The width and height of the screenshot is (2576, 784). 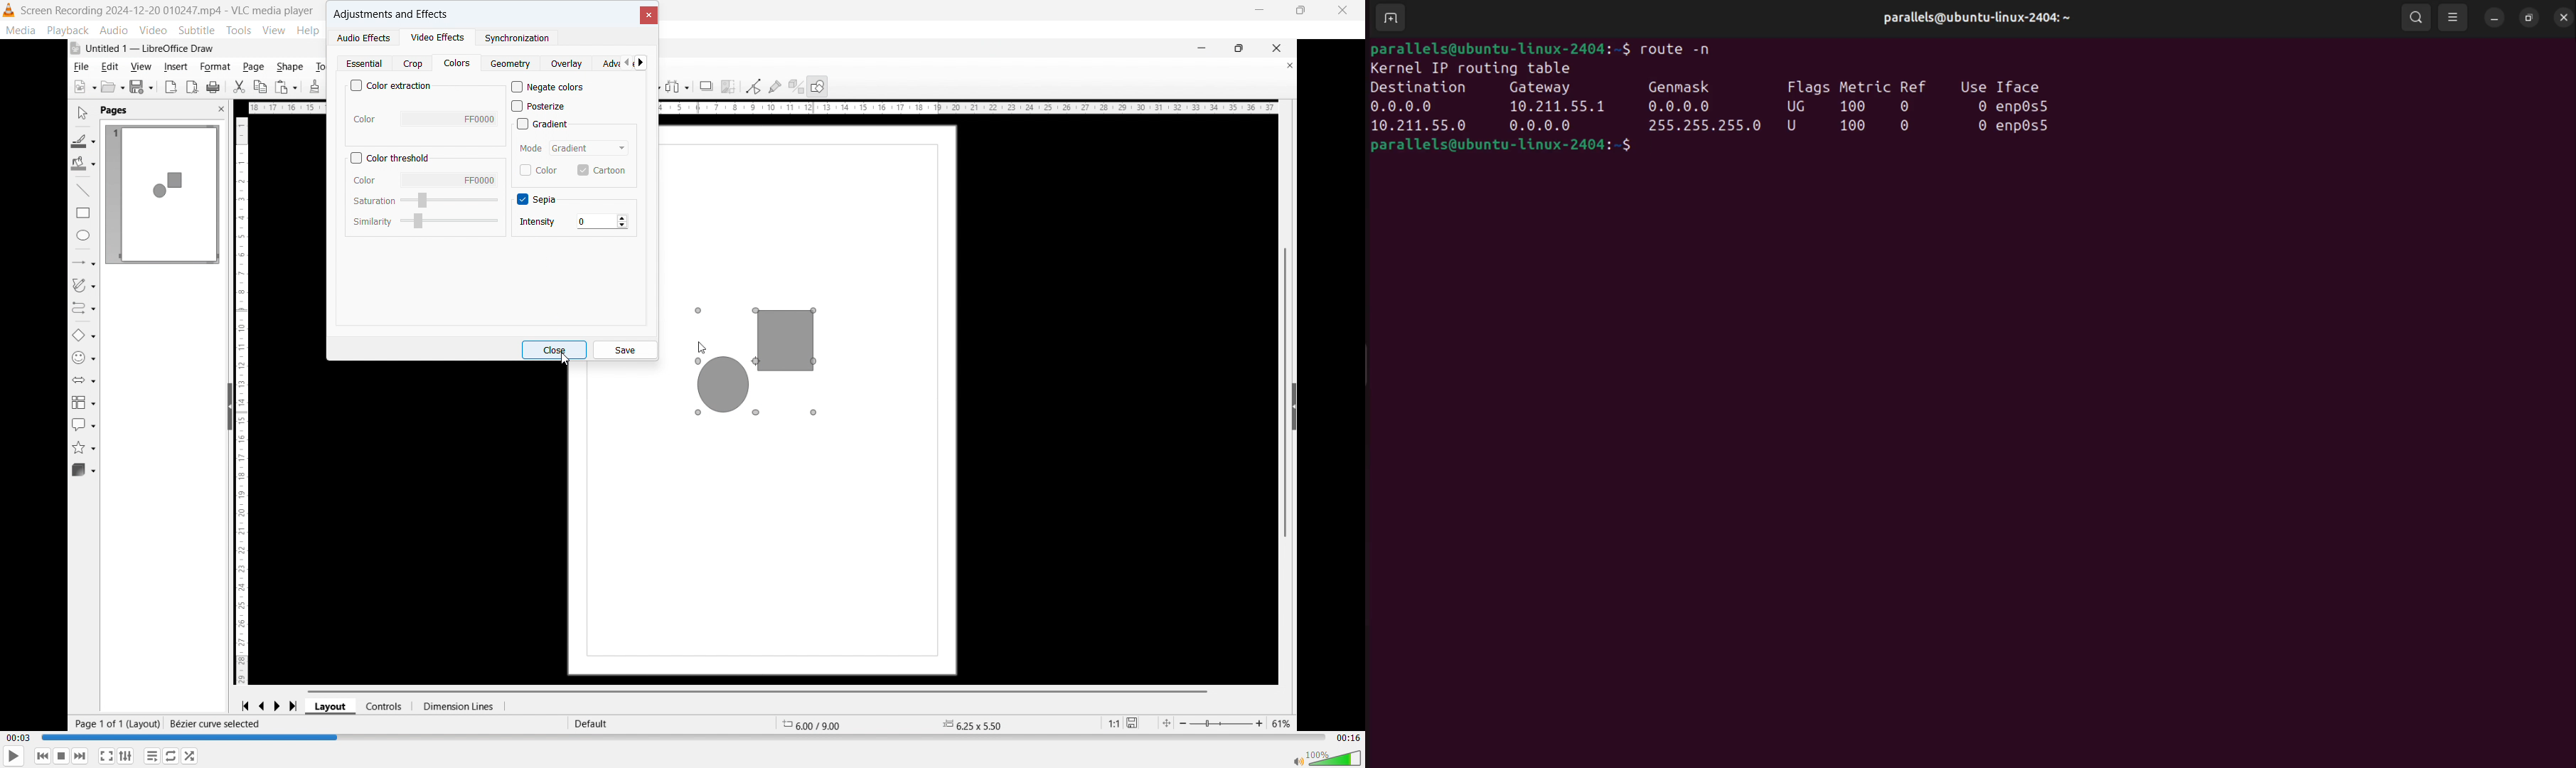 What do you see at coordinates (1684, 50) in the screenshot?
I see `route -n` at bounding box center [1684, 50].